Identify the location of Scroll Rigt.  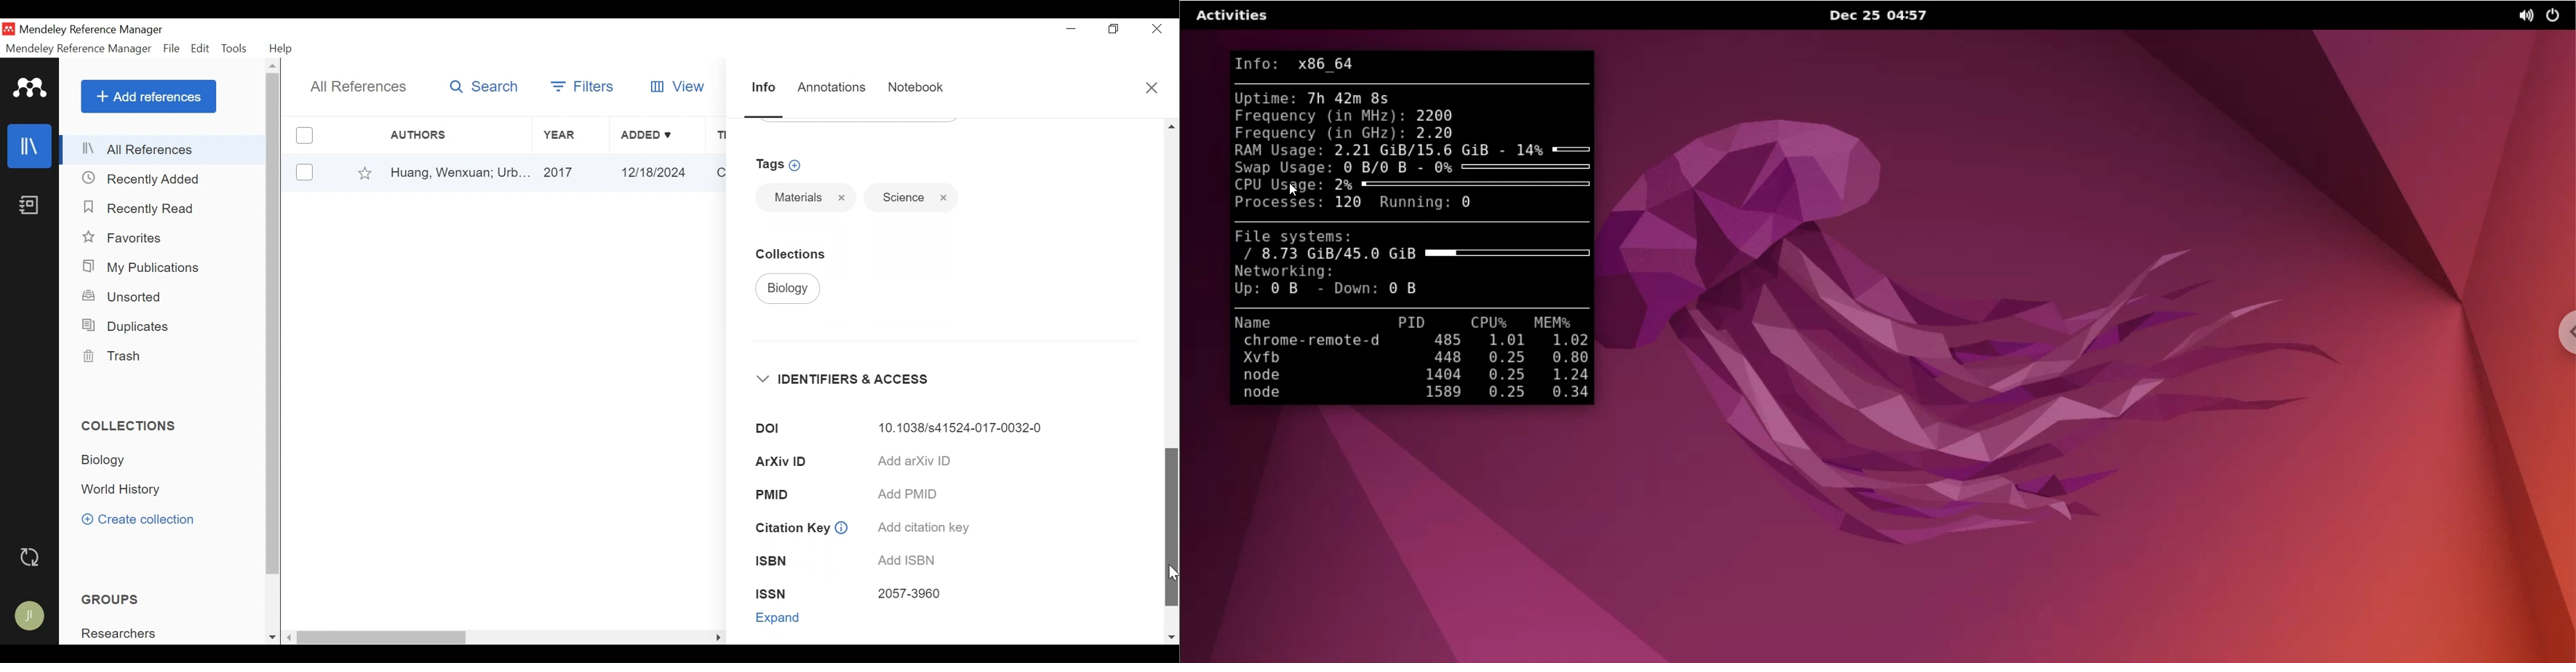
(717, 638).